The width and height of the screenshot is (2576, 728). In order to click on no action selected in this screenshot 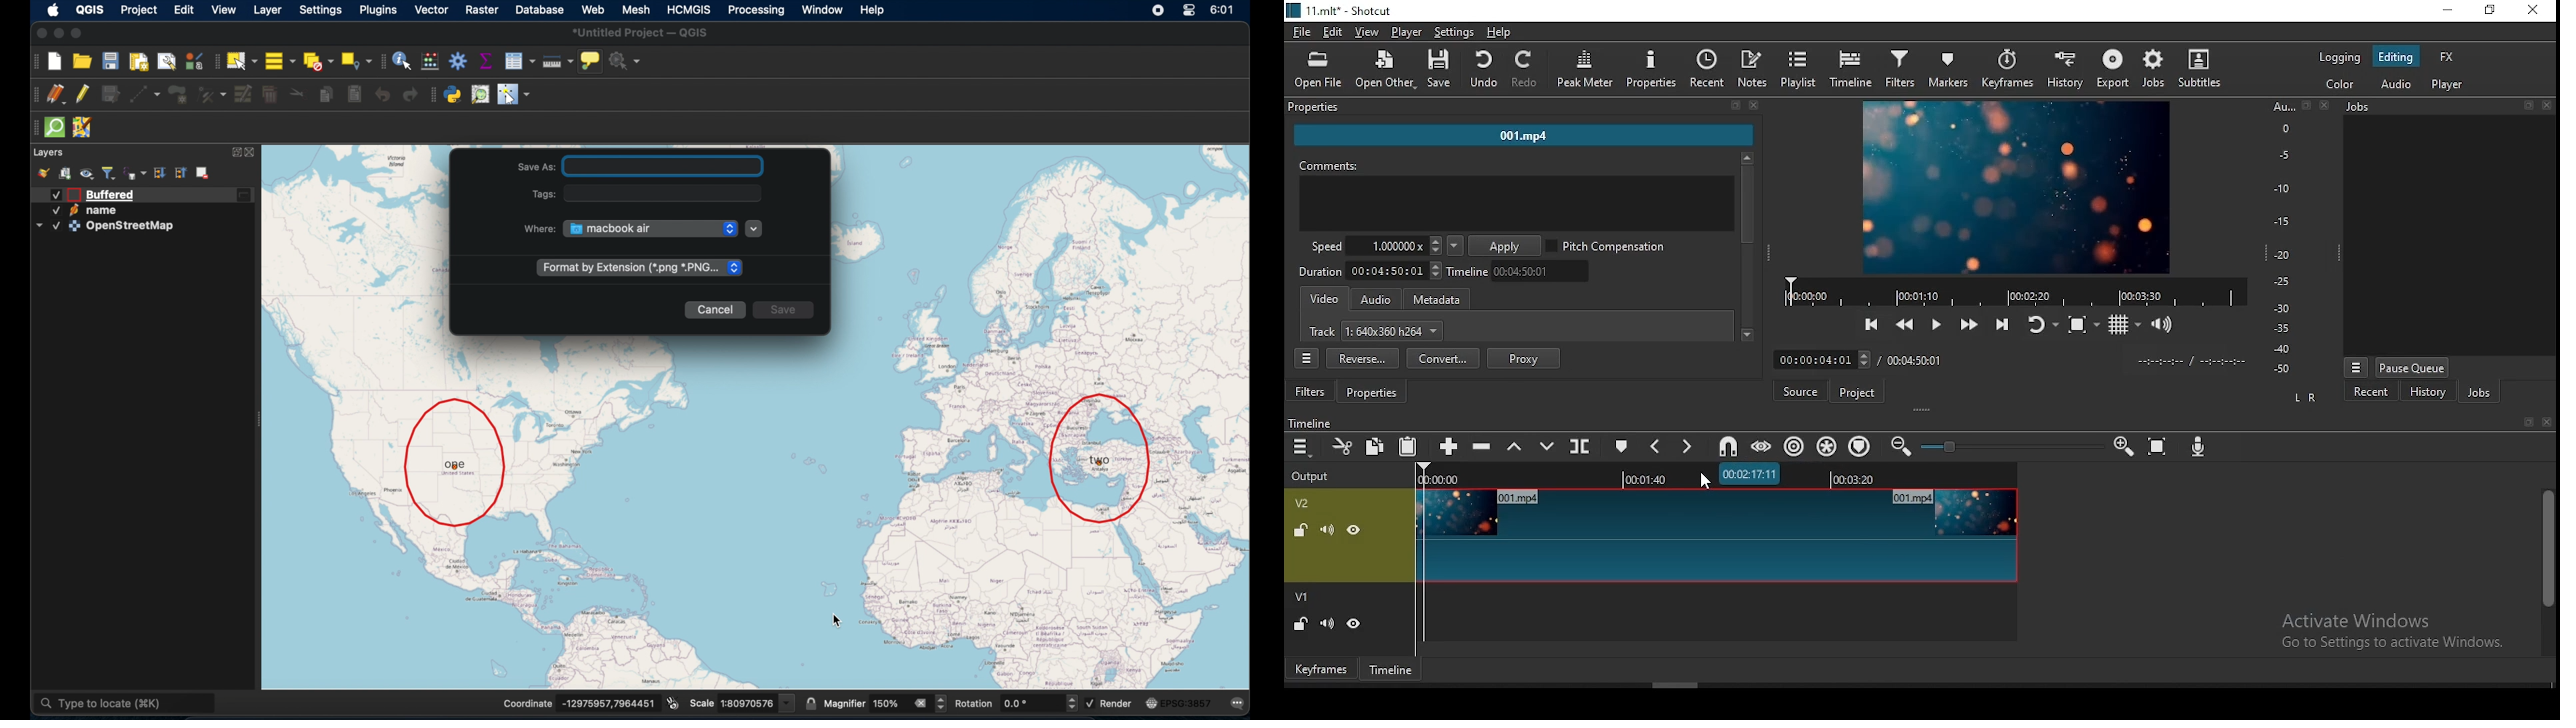, I will do `click(627, 61)`.